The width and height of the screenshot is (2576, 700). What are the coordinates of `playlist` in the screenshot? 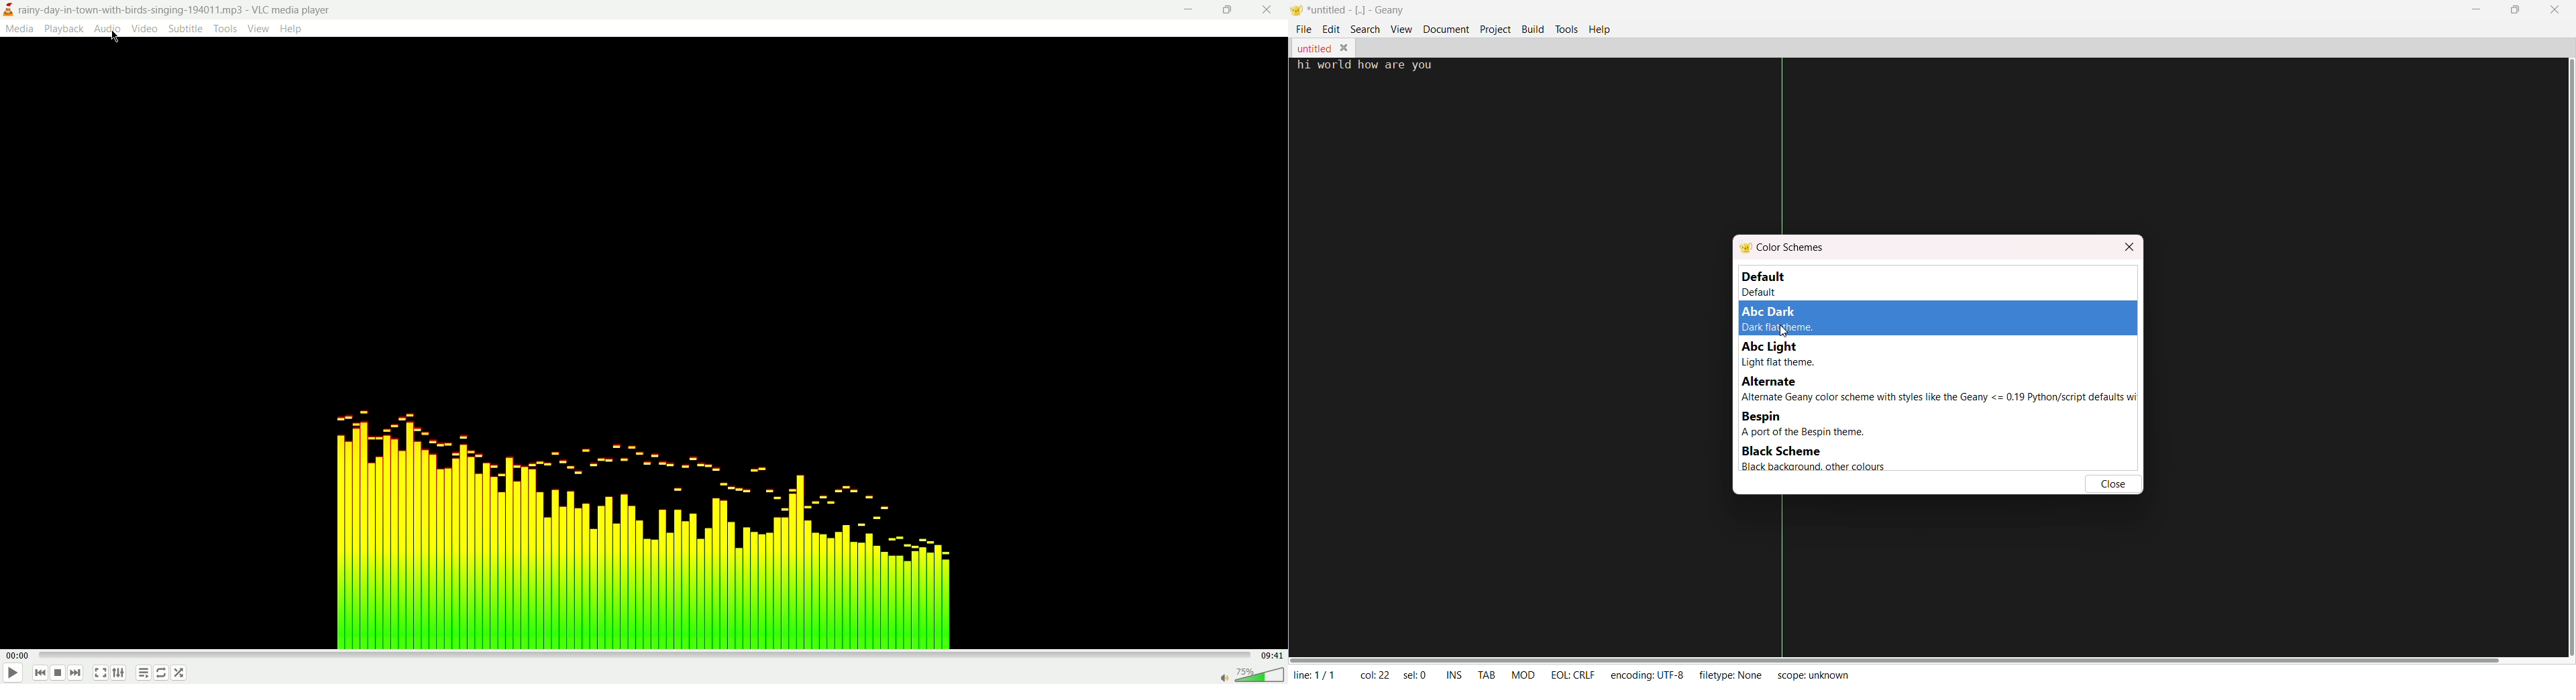 It's located at (143, 673).